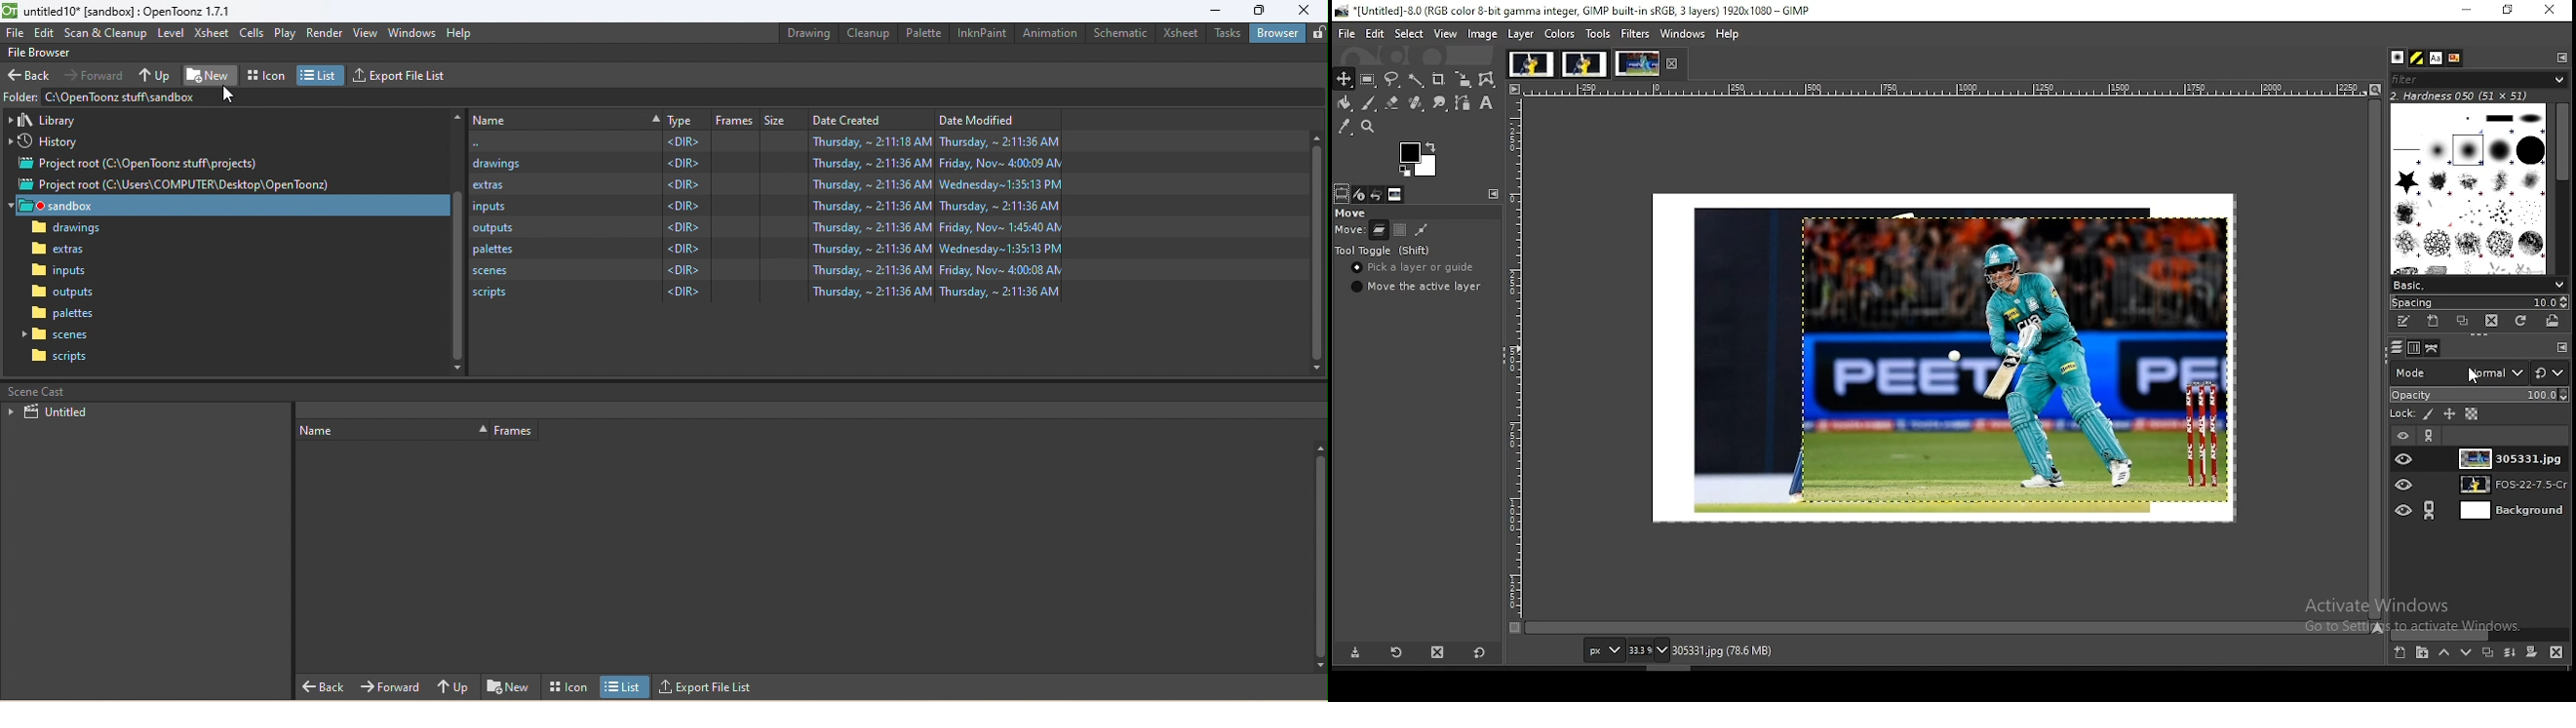 This screenshot has height=728, width=2576. What do you see at coordinates (1945, 358) in the screenshot?
I see `image` at bounding box center [1945, 358].